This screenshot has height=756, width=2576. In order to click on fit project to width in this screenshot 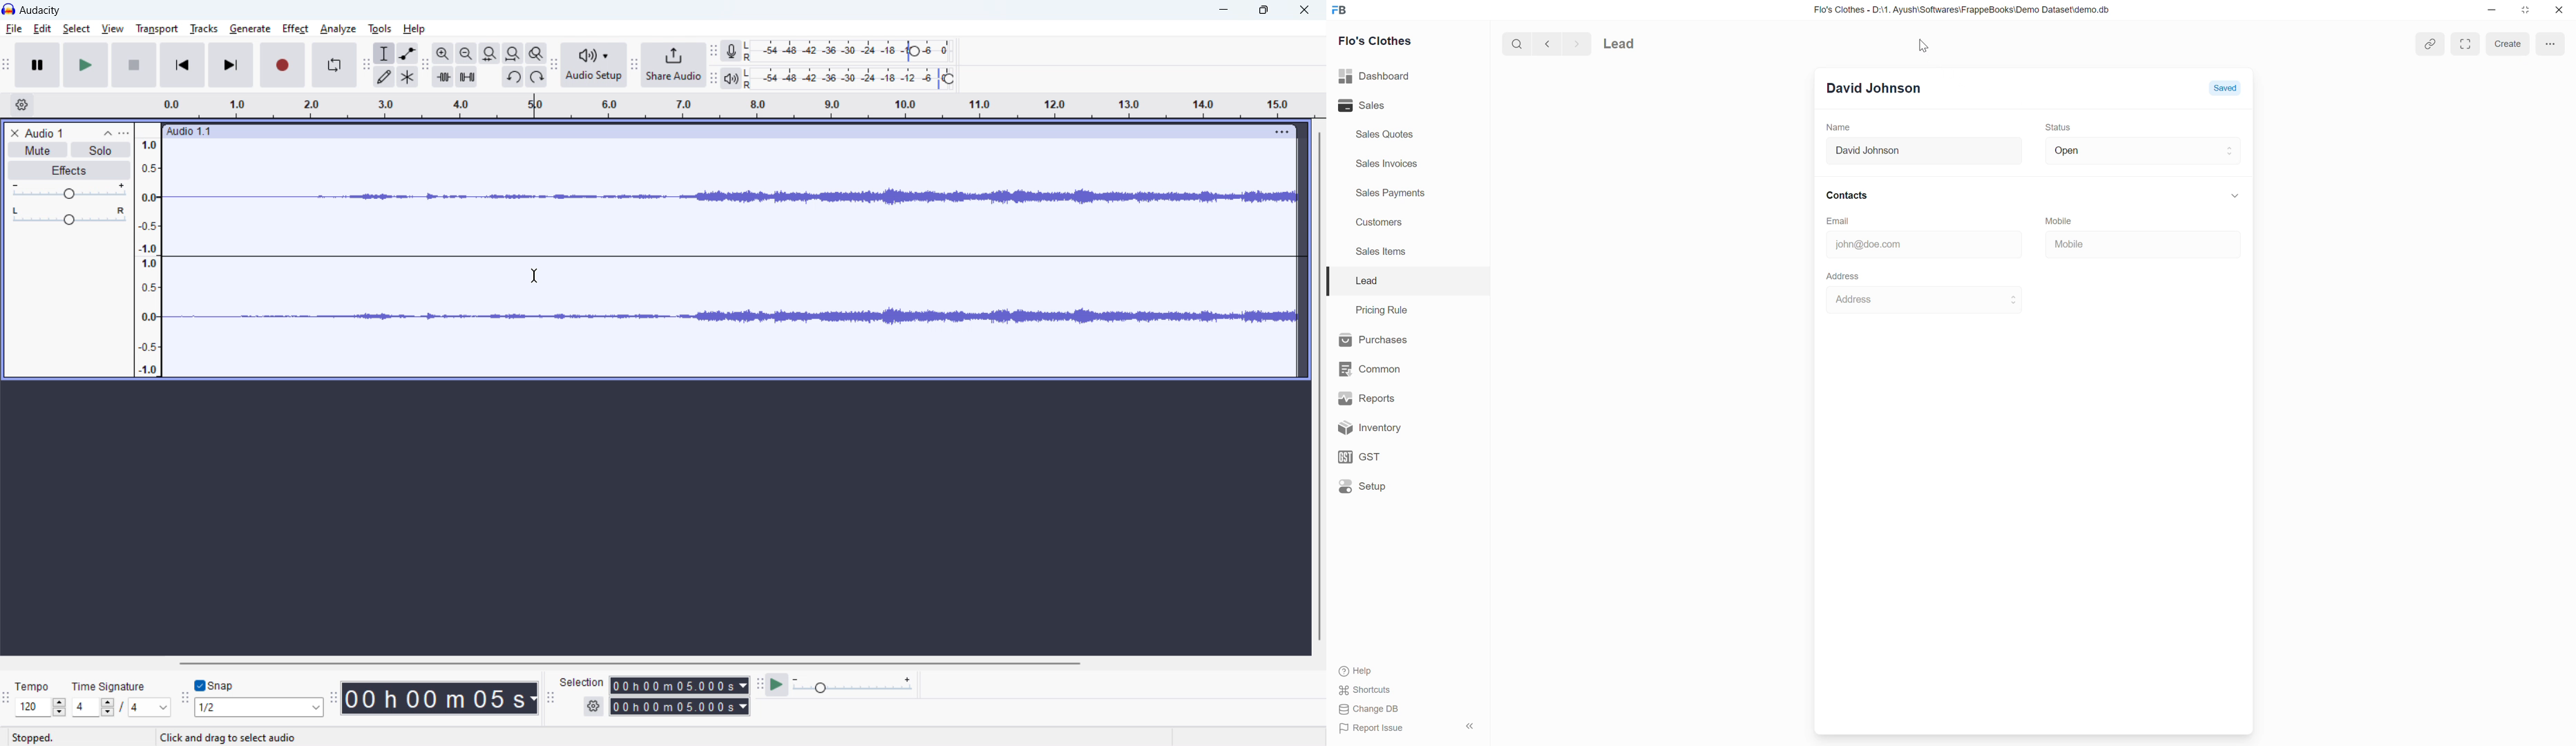, I will do `click(513, 53)`.